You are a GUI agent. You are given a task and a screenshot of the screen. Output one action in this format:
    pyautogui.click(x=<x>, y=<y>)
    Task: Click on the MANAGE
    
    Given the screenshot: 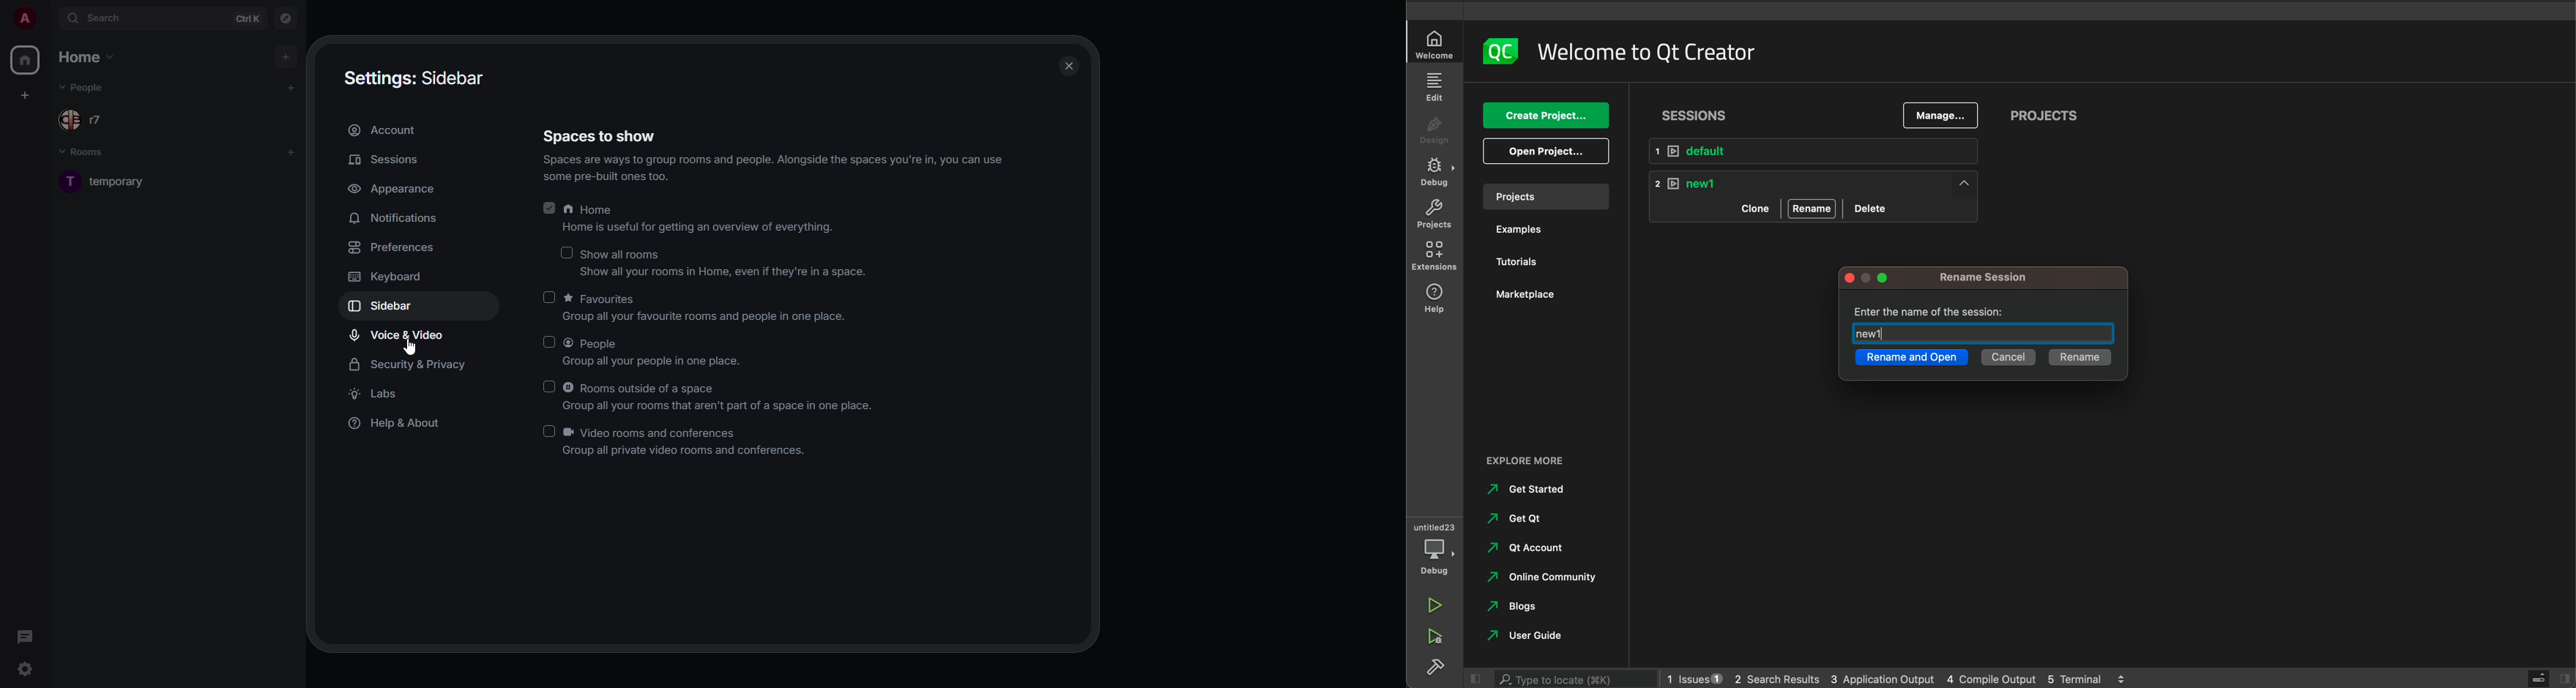 What is the action you would take?
    pyautogui.click(x=1939, y=116)
    